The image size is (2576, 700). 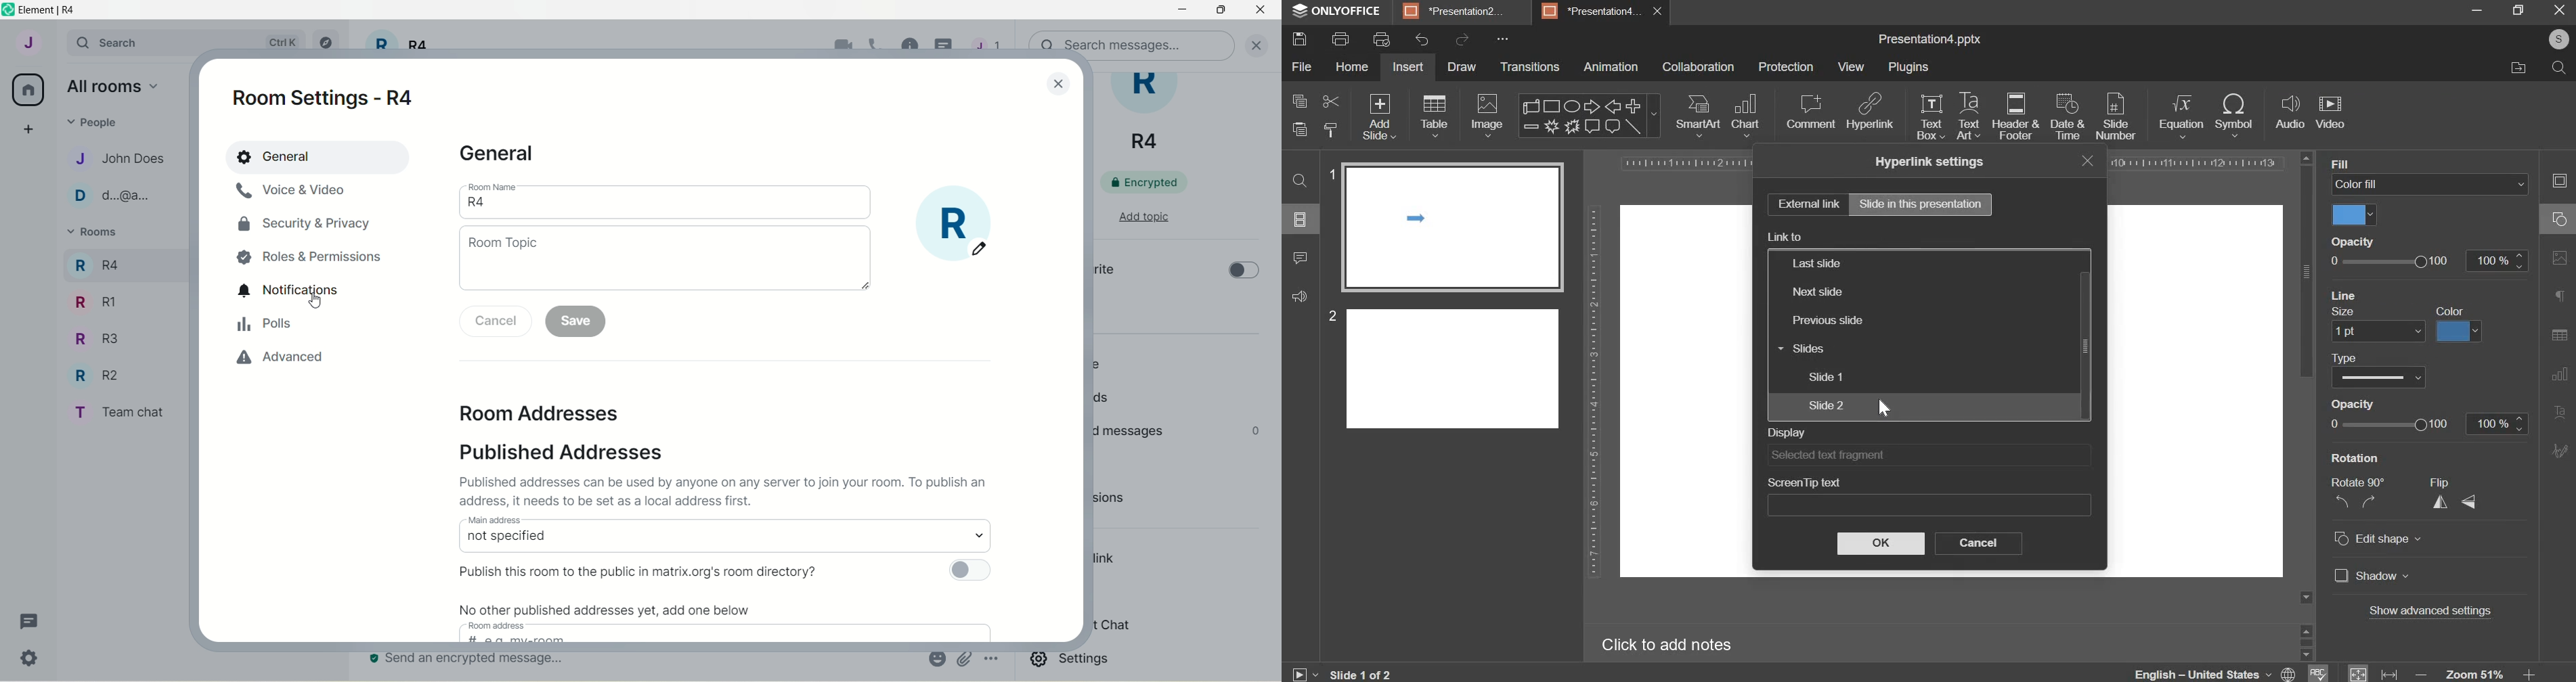 What do you see at coordinates (544, 414) in the screenshot?
I see `room addresses` at bounding box center [544, 414].